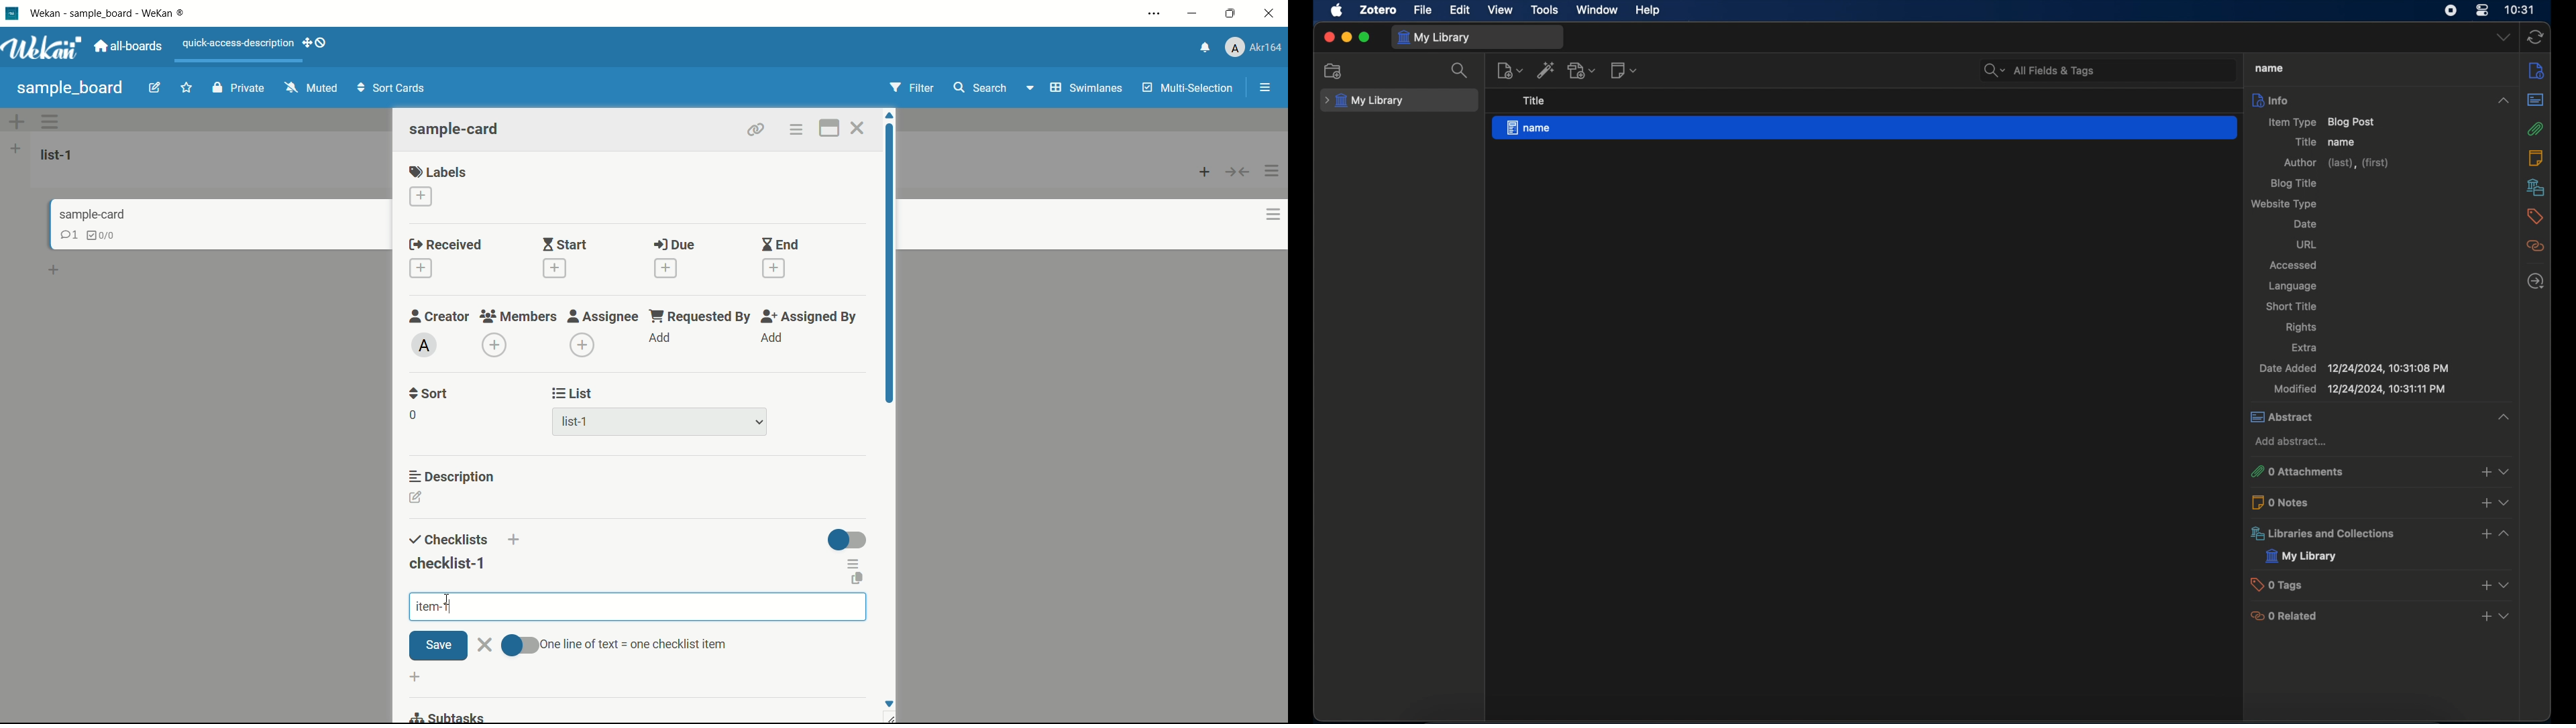 The width and height of the screenshot is (2576, 728). Describe the element at coordinates (780, 245) in the screenshot. I see `end` at that location.